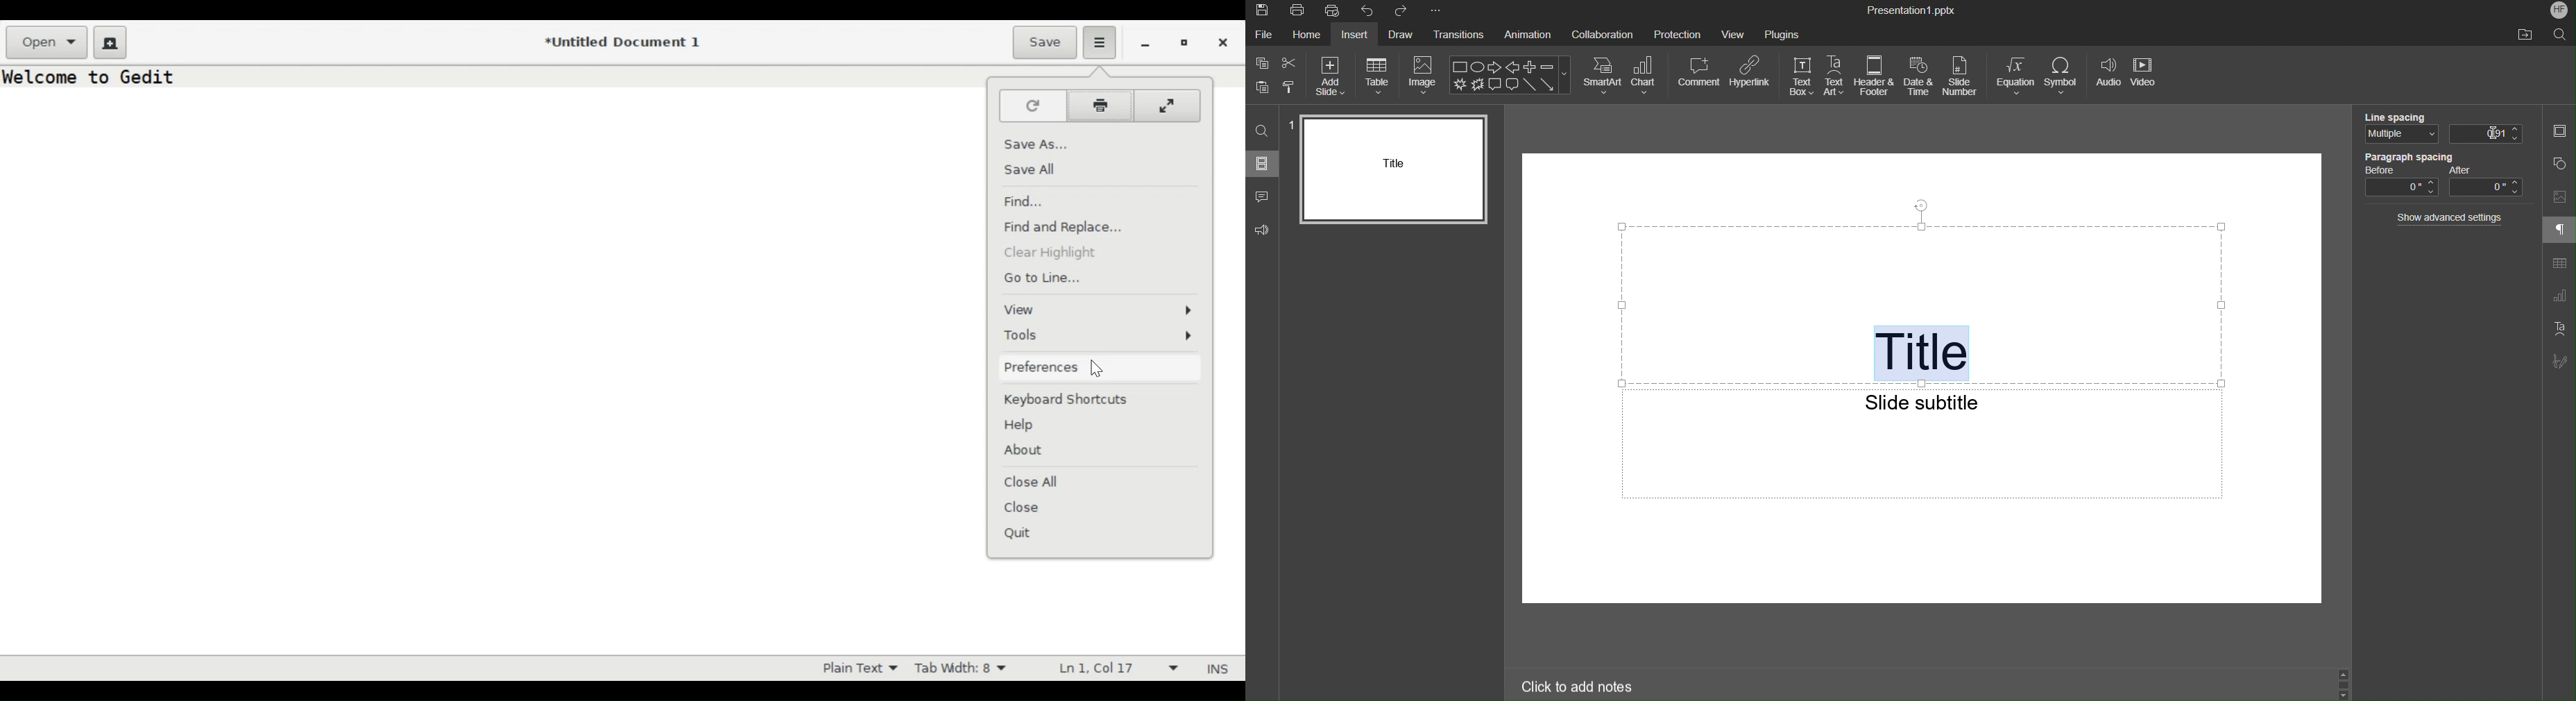  Describe the element at coordinates (1527, 36) in the screenshot. I see `Animation` at that location.